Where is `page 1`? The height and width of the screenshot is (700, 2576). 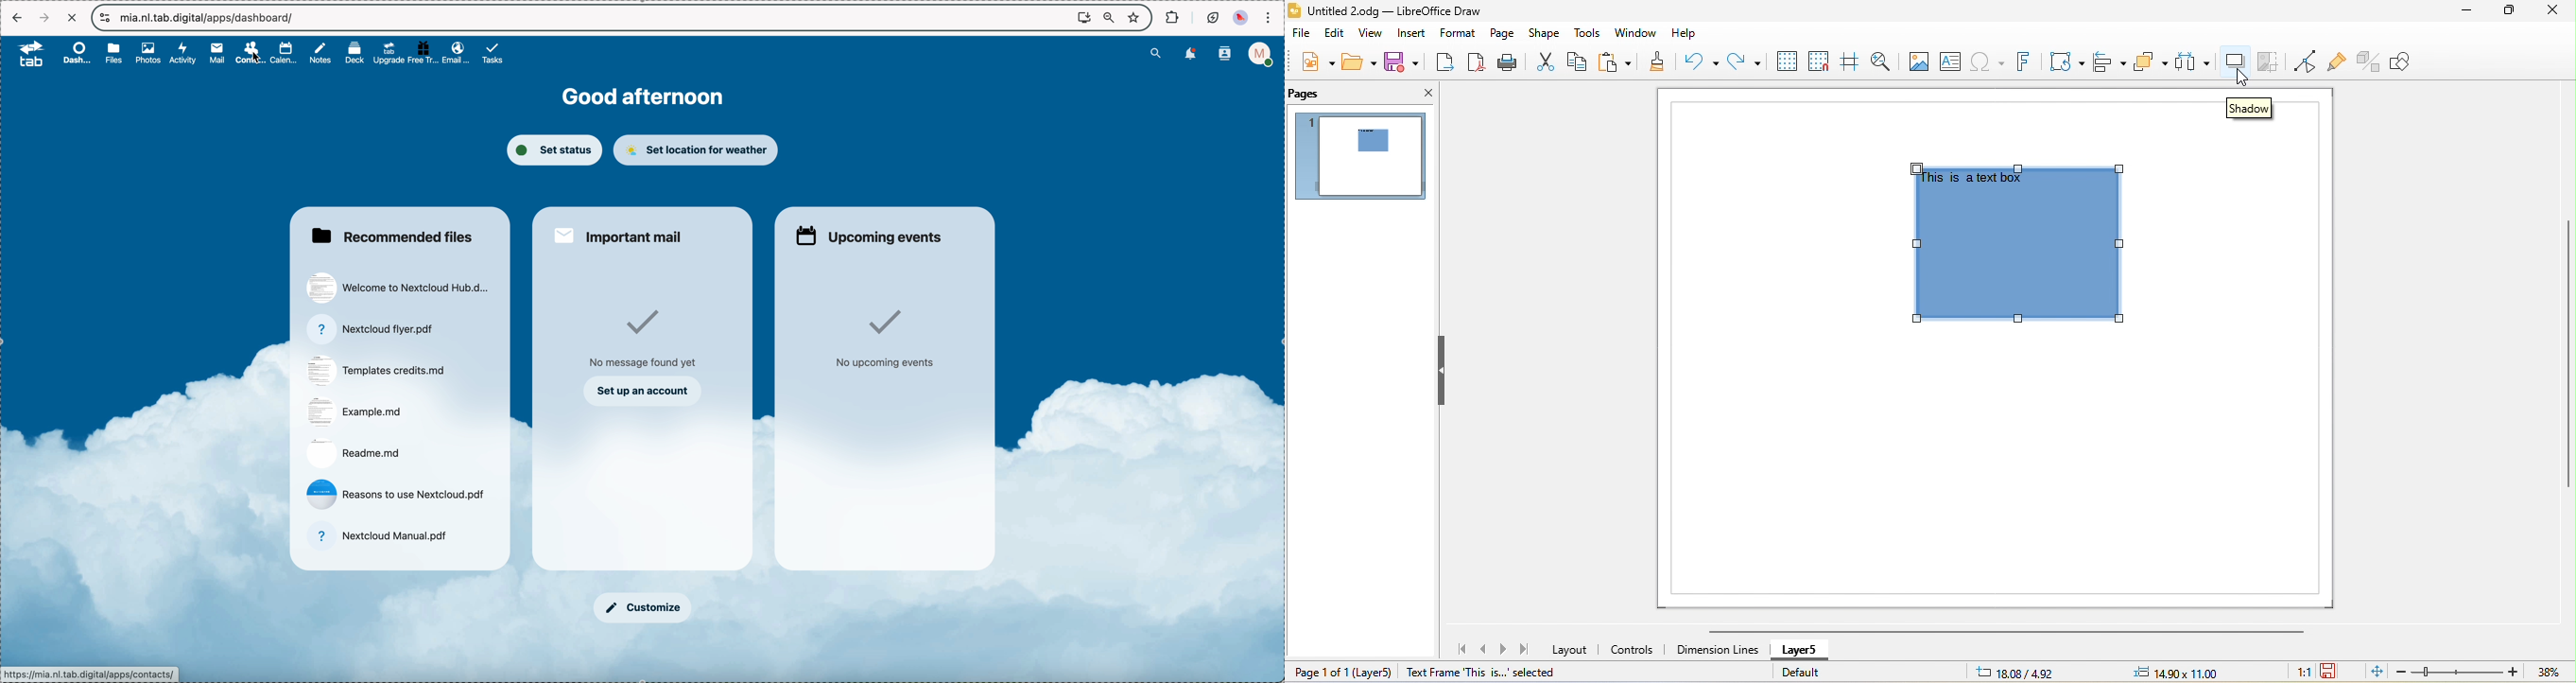 page 1 is located at coordinates (1359, 155).